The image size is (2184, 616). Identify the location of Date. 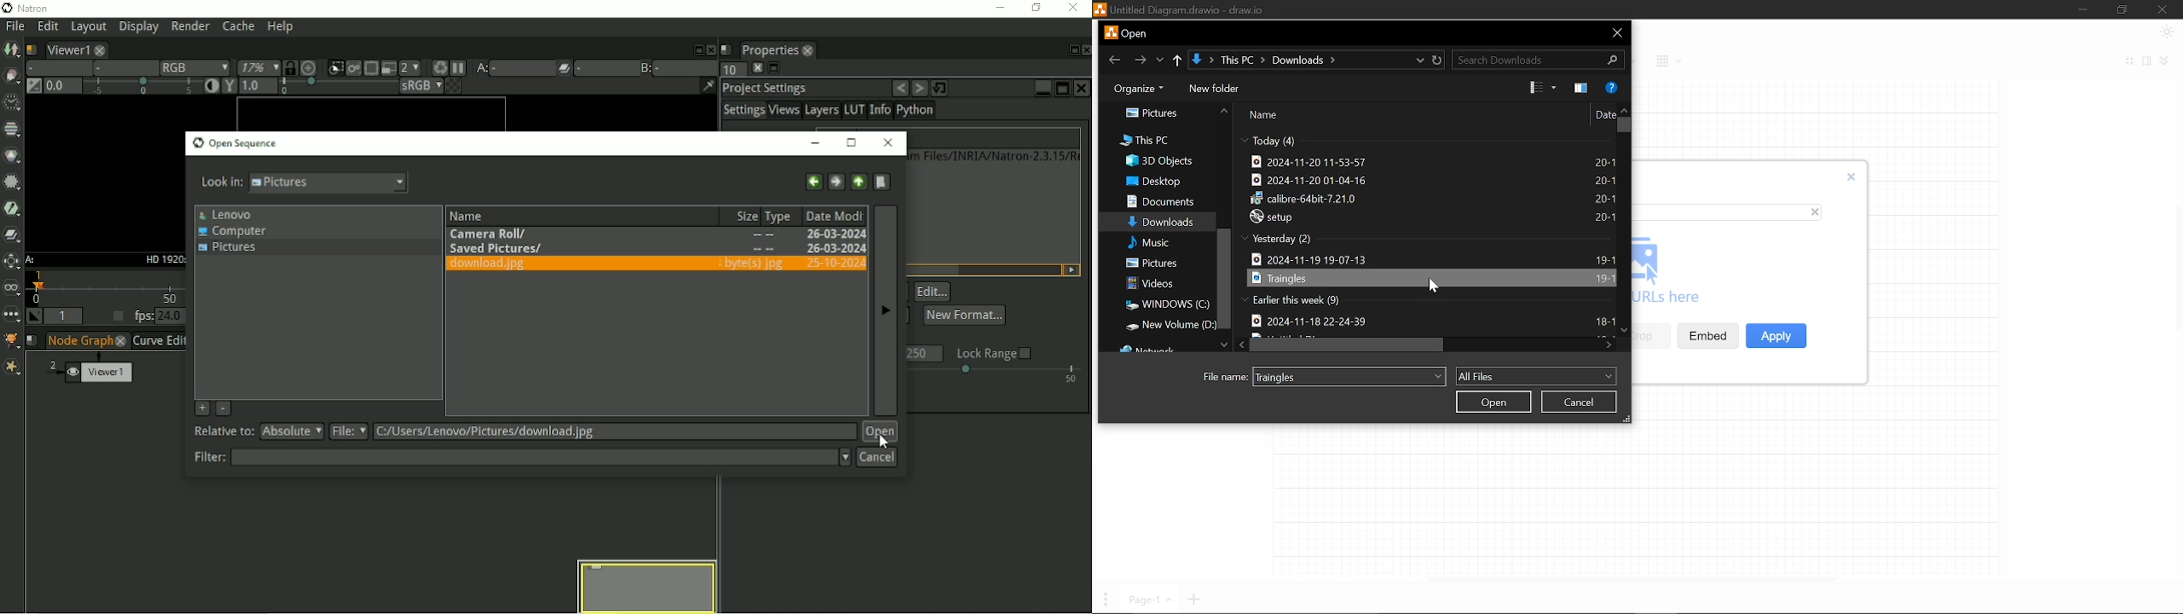
(1603, 116).